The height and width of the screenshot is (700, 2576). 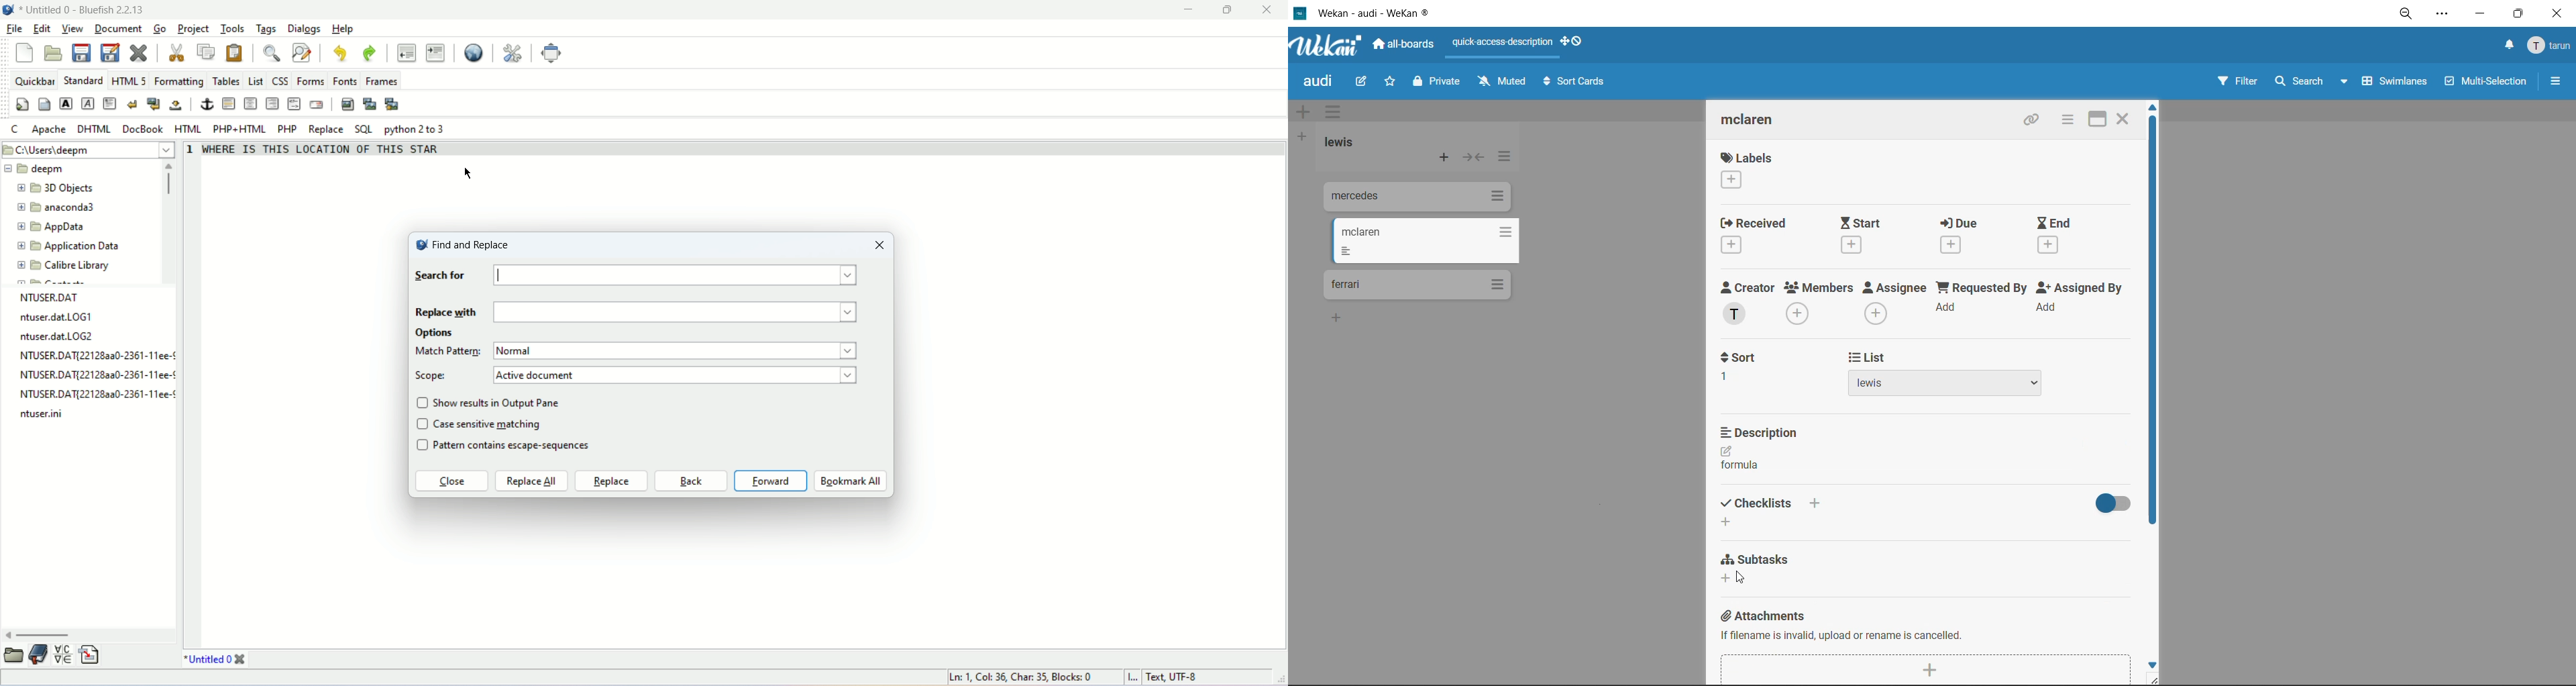 I want to click on app title, so click(x=1365, y=13).